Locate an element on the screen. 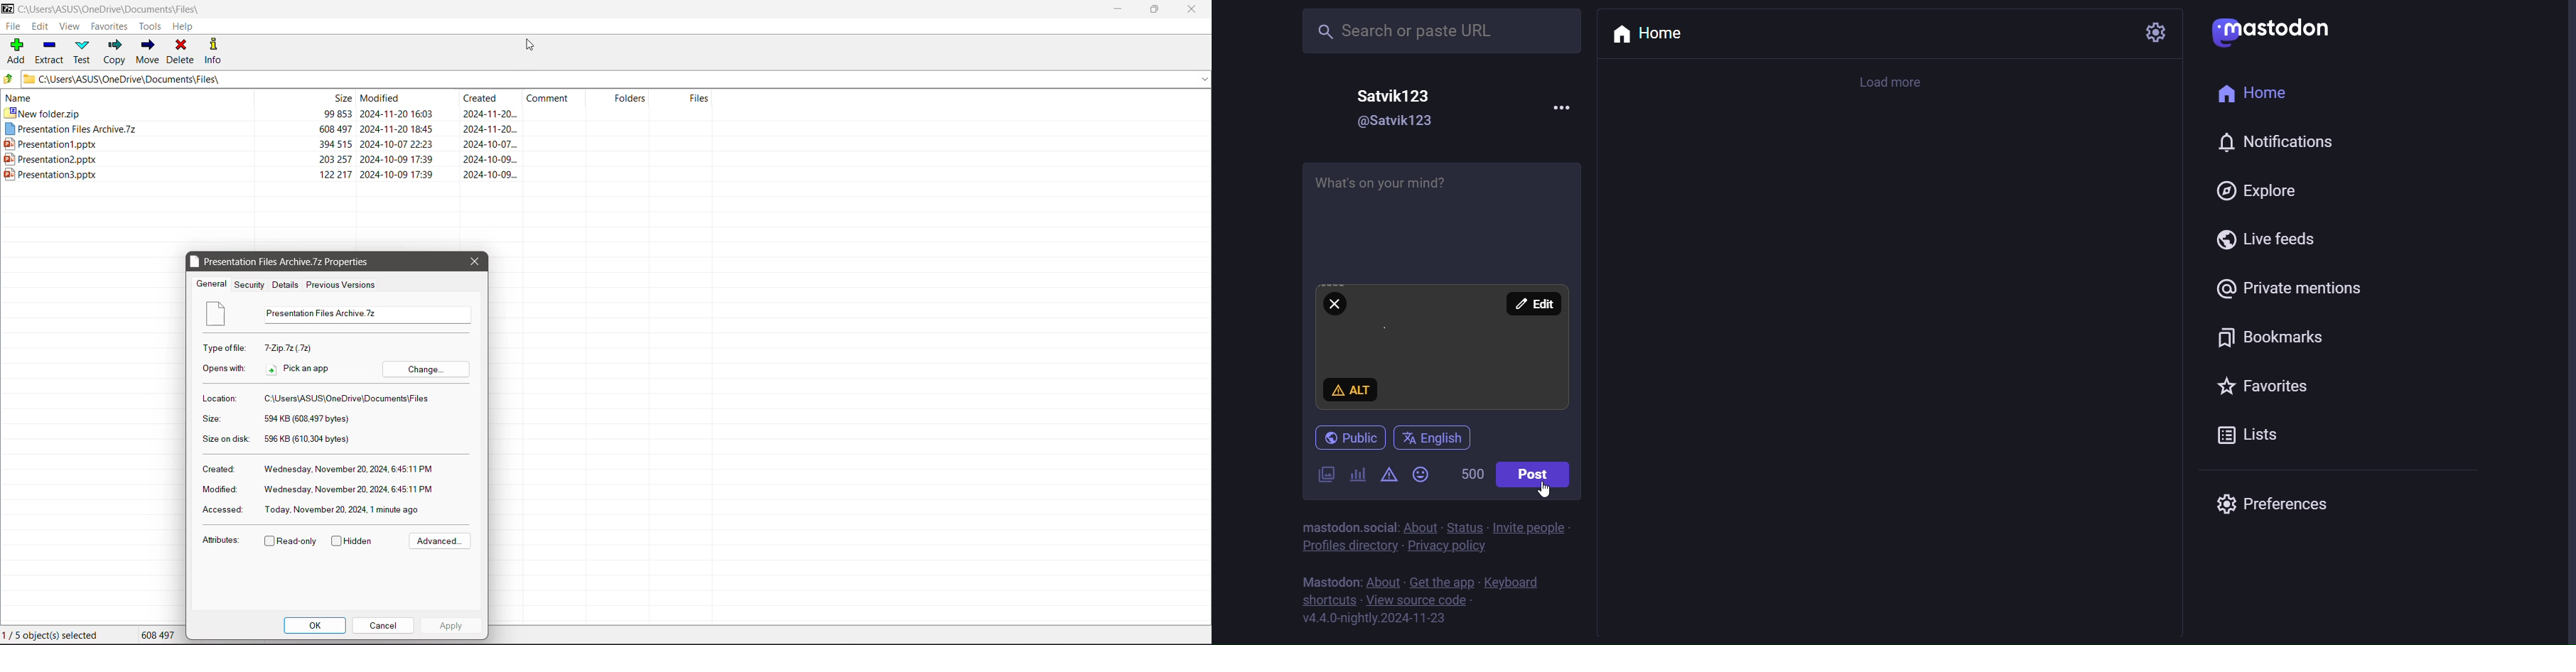 The image size is (2576, 672). public is located at coordinates (1355, 436).